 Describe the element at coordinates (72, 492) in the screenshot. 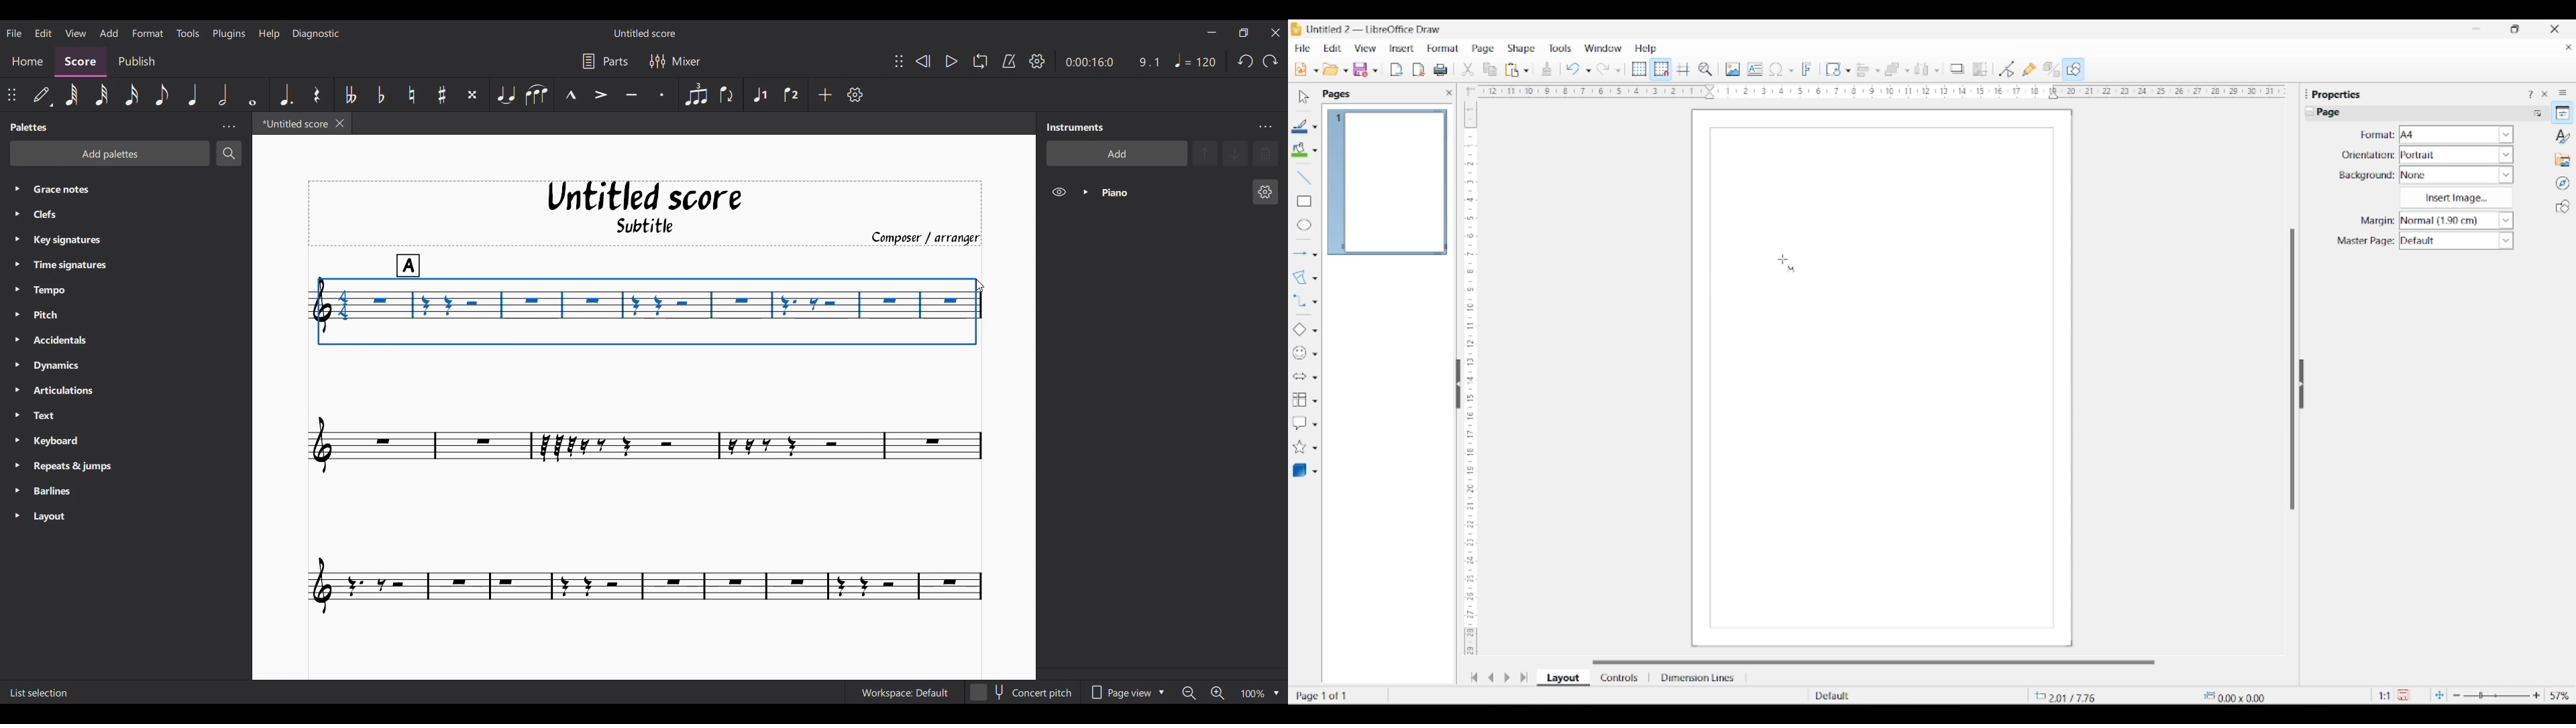

I see `Barlines` at that location.